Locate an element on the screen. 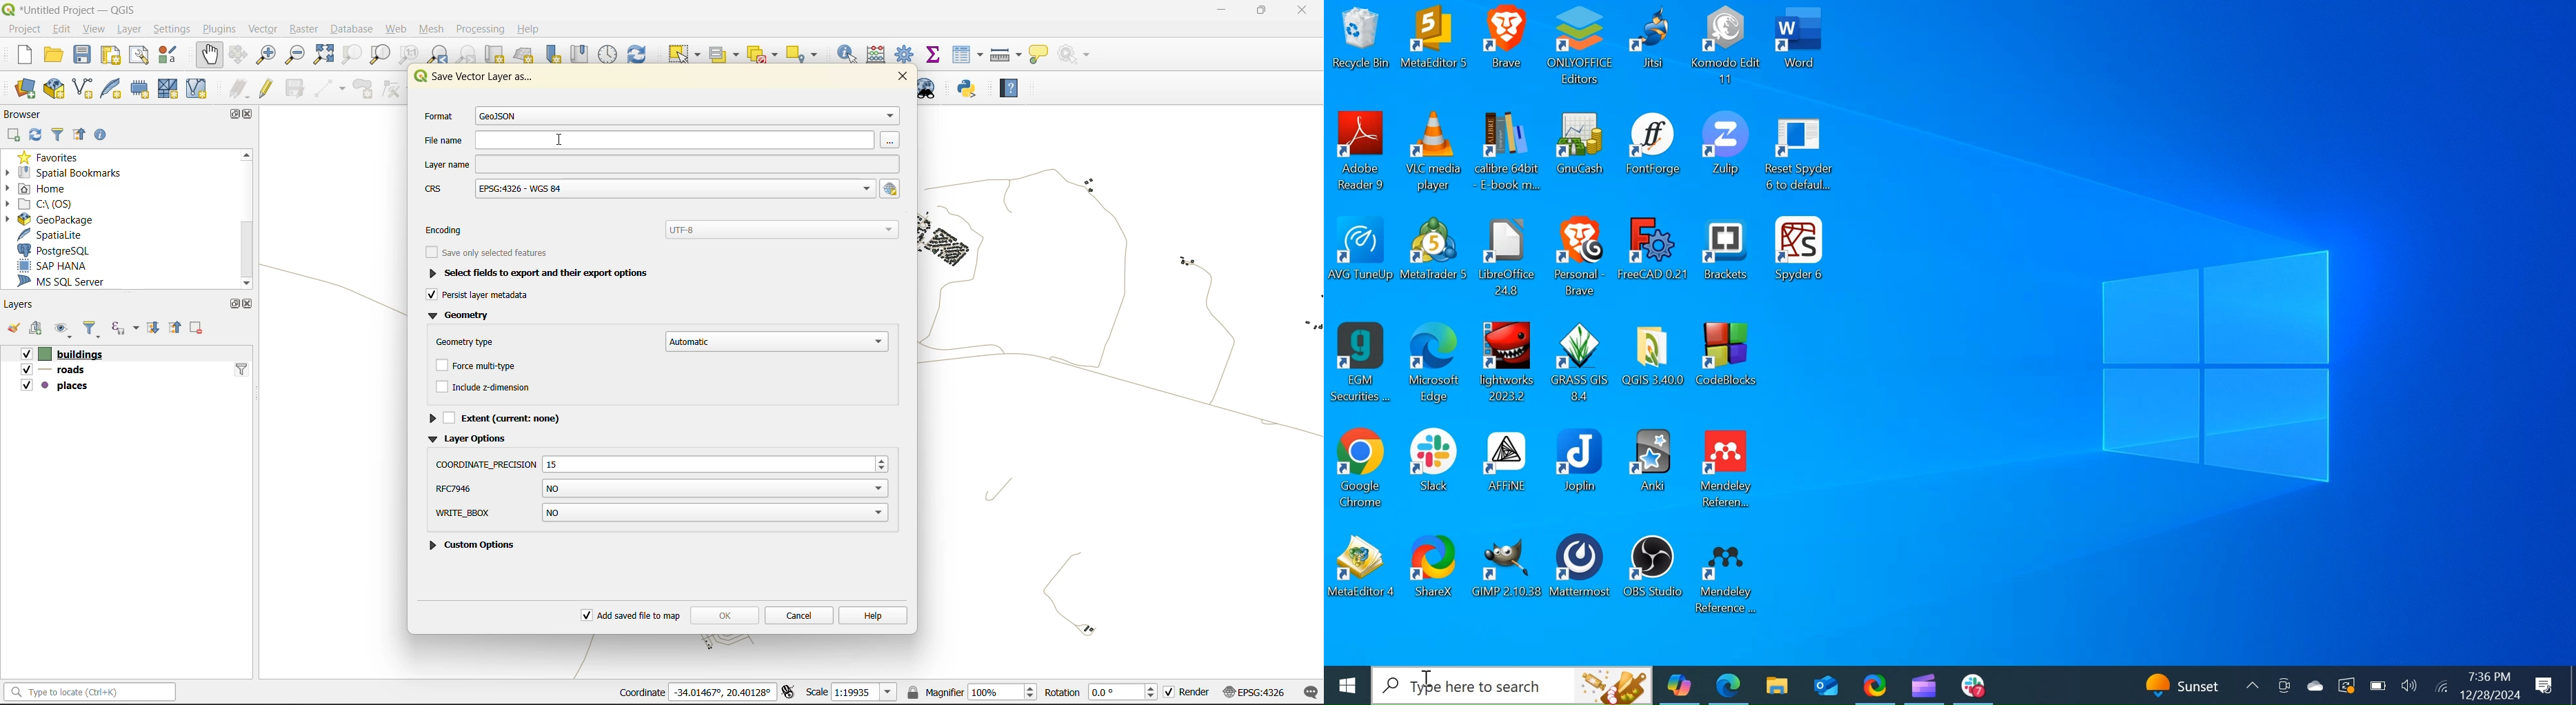 The image size is (2576, 728). Affine Desktop Icon is located at coordinates (1505, 469).